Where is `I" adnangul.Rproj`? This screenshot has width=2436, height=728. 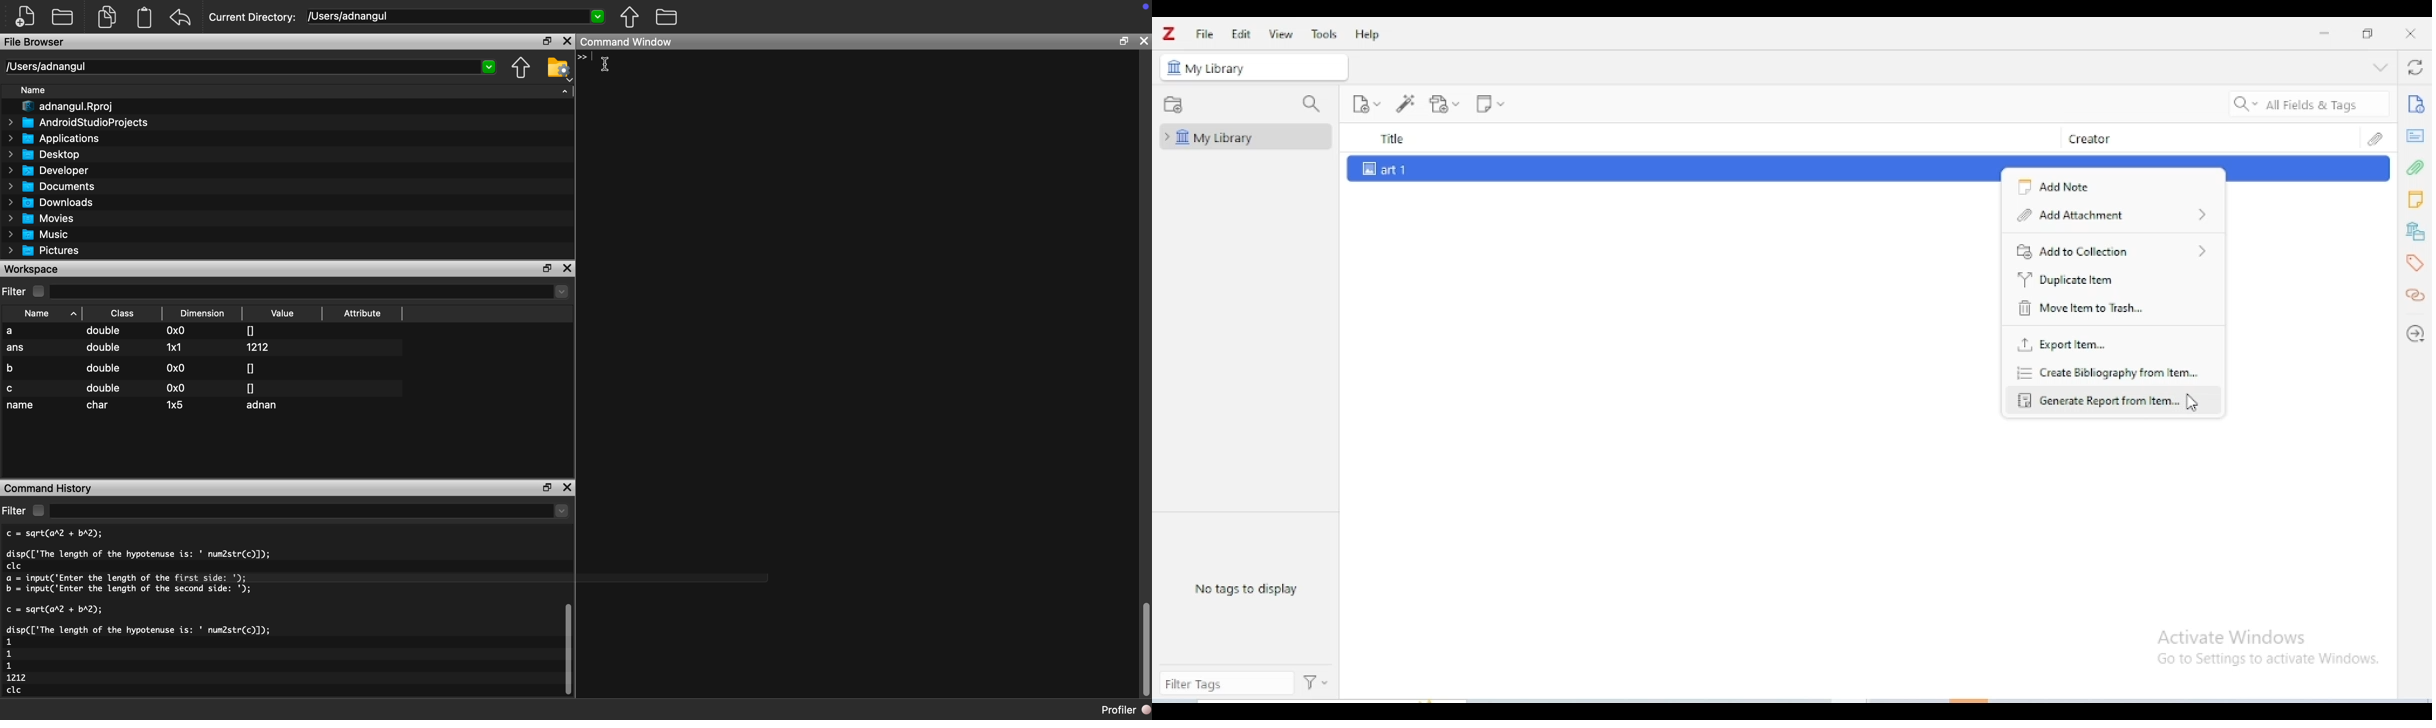 I" adnangul.Rproj is located at coordinates (74, 107).